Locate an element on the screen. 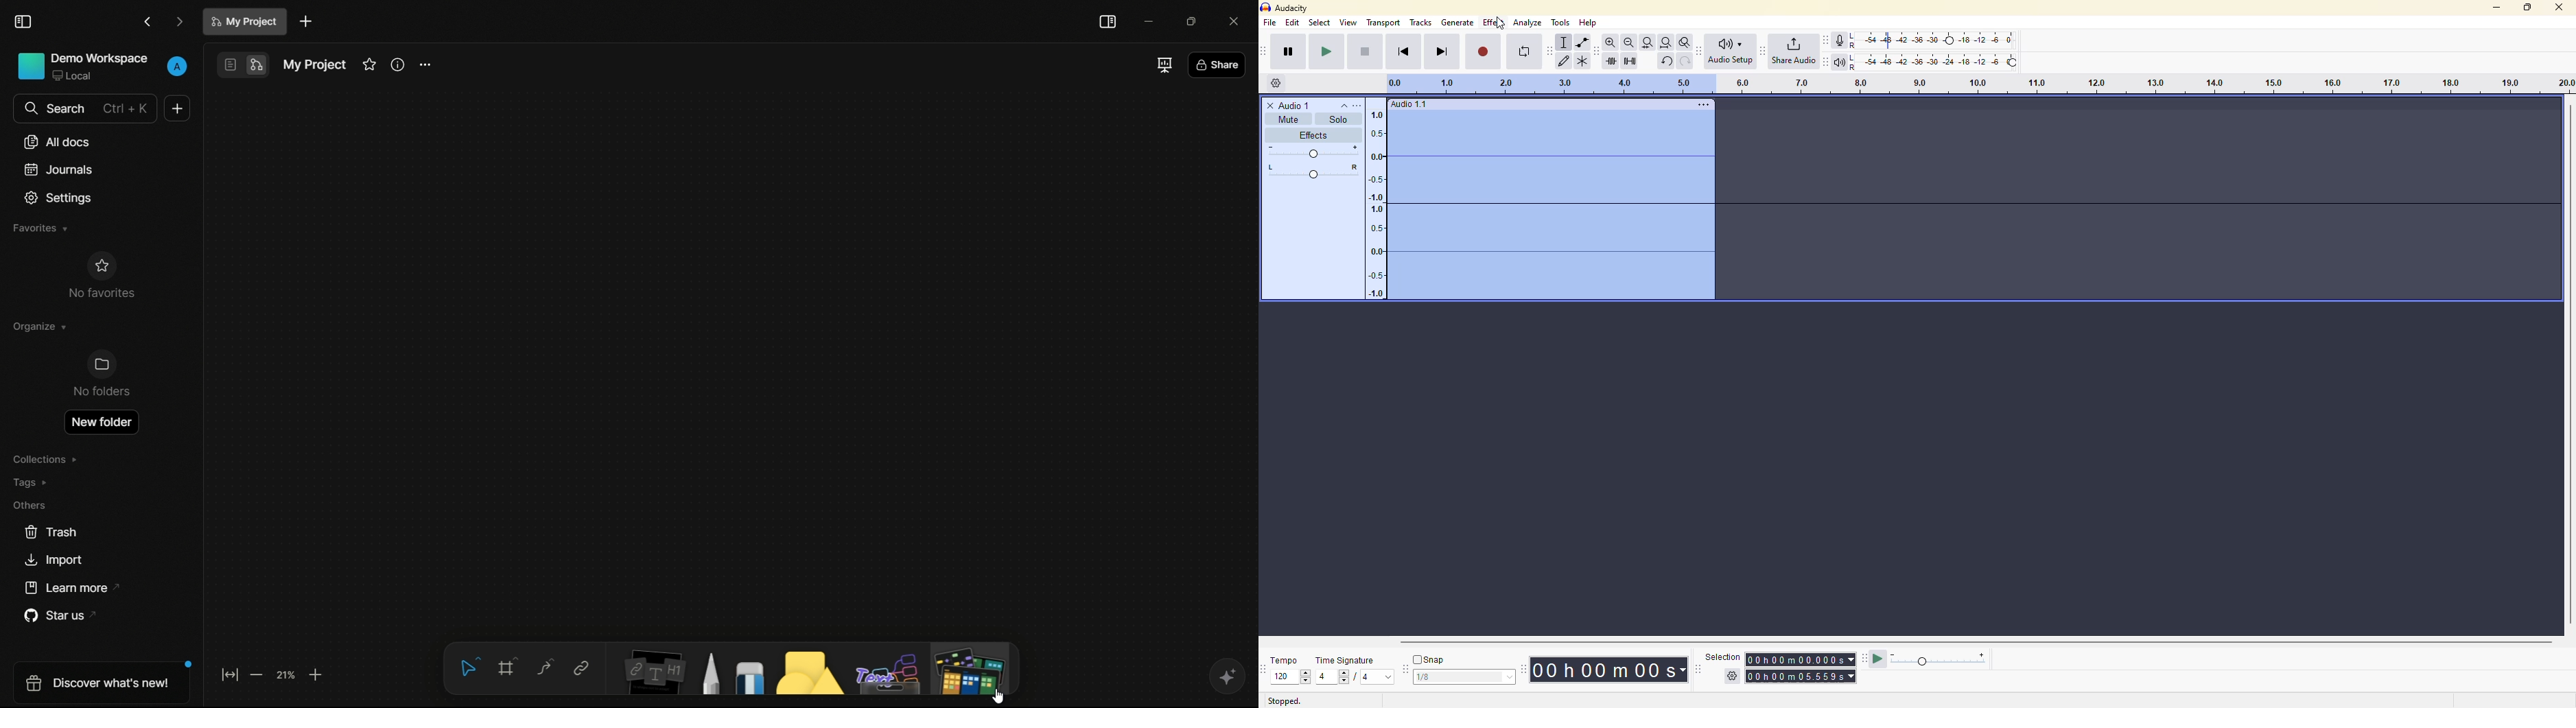 Image resolution: width=2576 pixels, height=728 pixels. zoom toggle is located at coordinates (1685, 42).